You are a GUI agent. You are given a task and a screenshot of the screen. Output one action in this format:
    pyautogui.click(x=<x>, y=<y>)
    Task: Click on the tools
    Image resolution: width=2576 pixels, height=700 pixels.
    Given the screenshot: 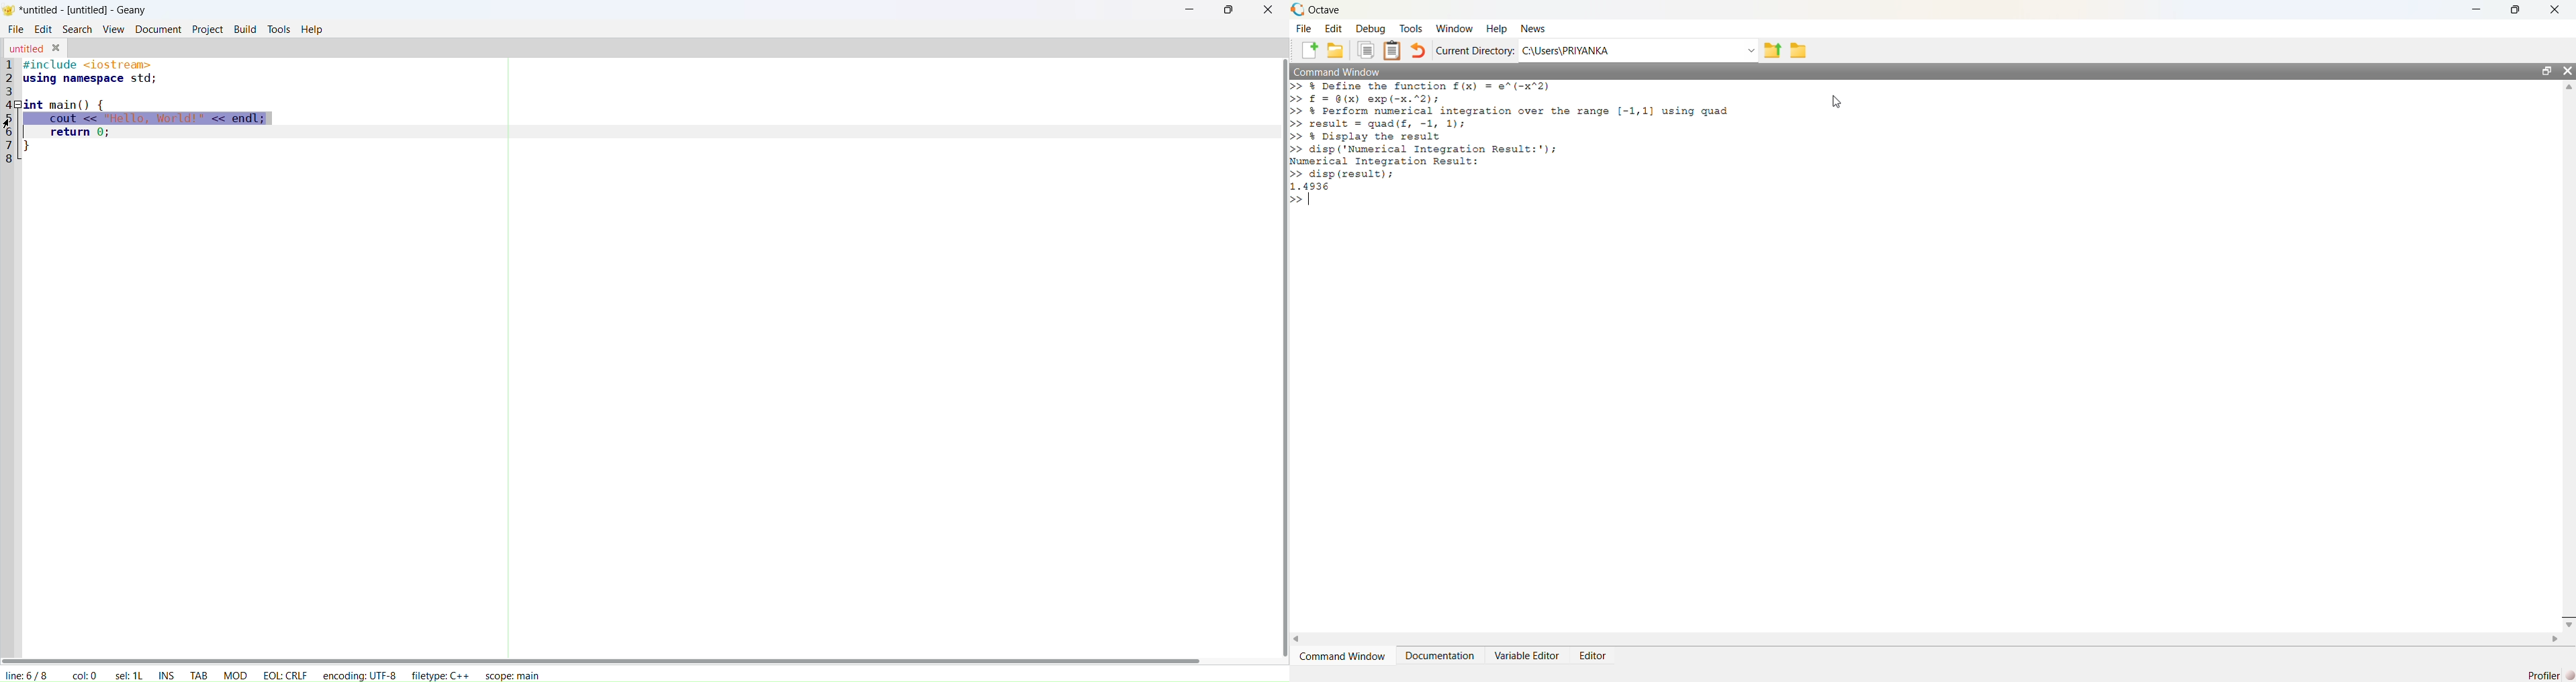 What is the action you would take?
    pyautogui.click(x=279, y=30)
    